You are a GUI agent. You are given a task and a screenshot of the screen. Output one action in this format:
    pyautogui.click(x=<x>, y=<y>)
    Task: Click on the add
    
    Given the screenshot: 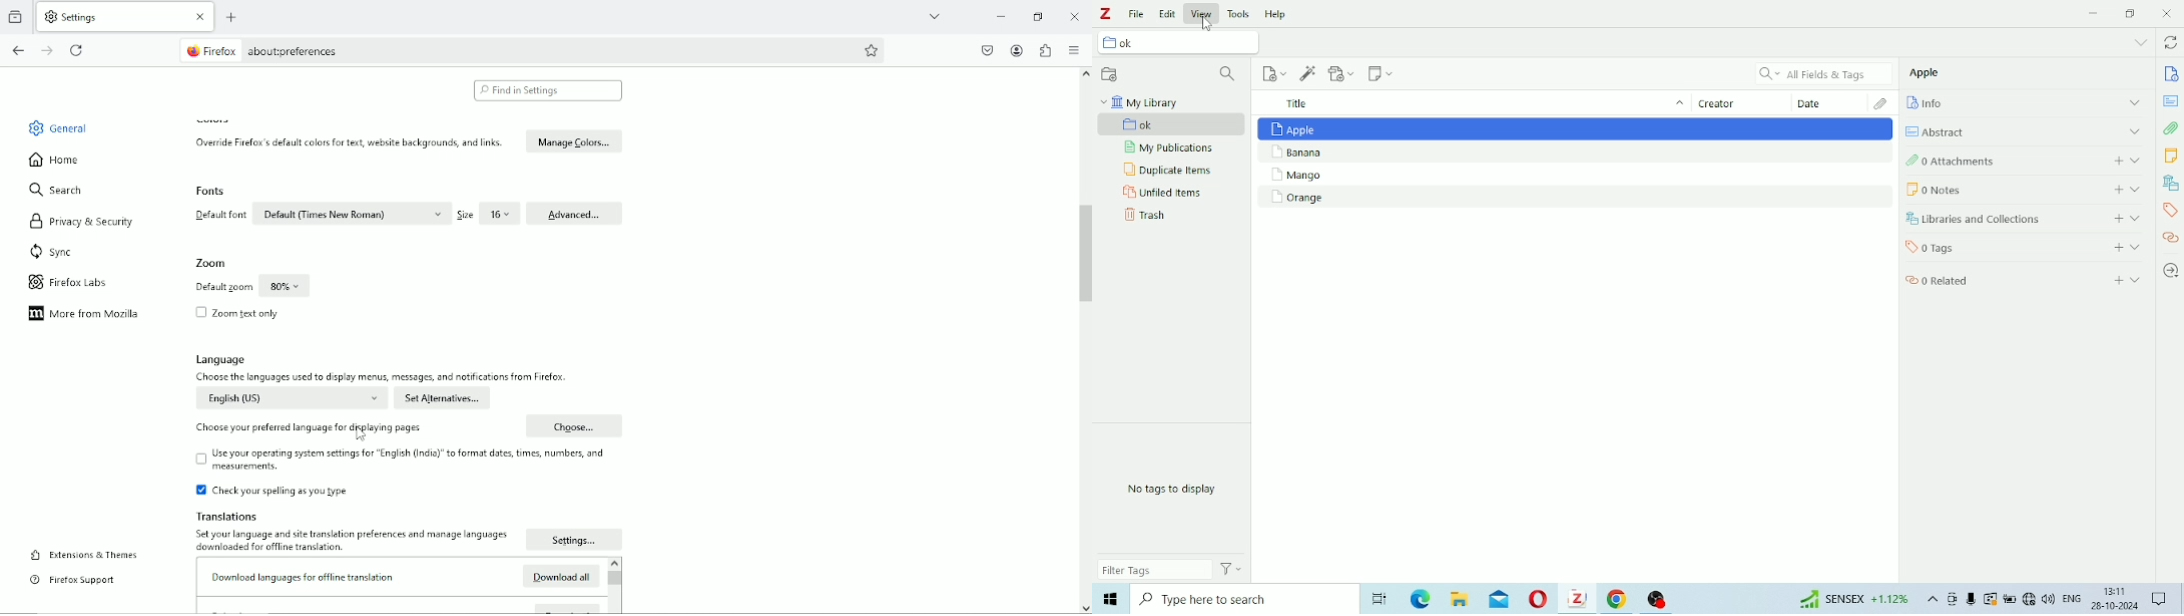 What is the action you would take?
    pyautogui.click(x=2116, y=161)
    